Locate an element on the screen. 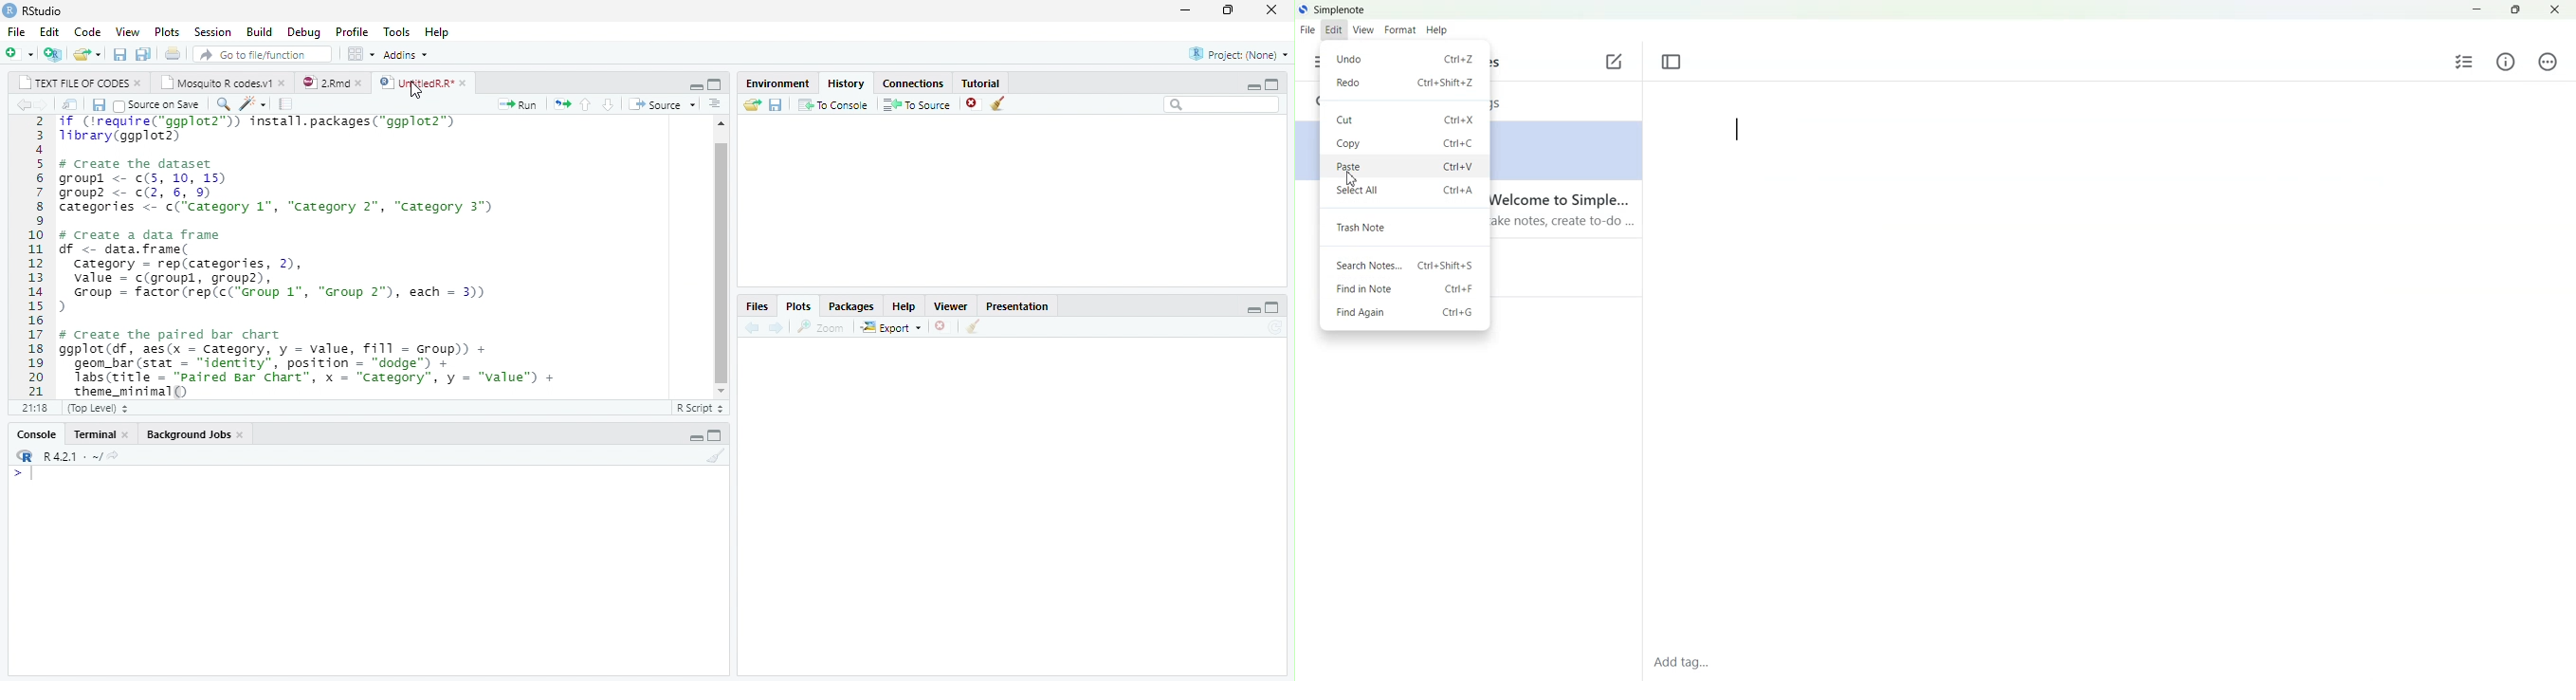 The height and width of the screenshot is (700, 2576). maximize is located at coordinates (719, 436).